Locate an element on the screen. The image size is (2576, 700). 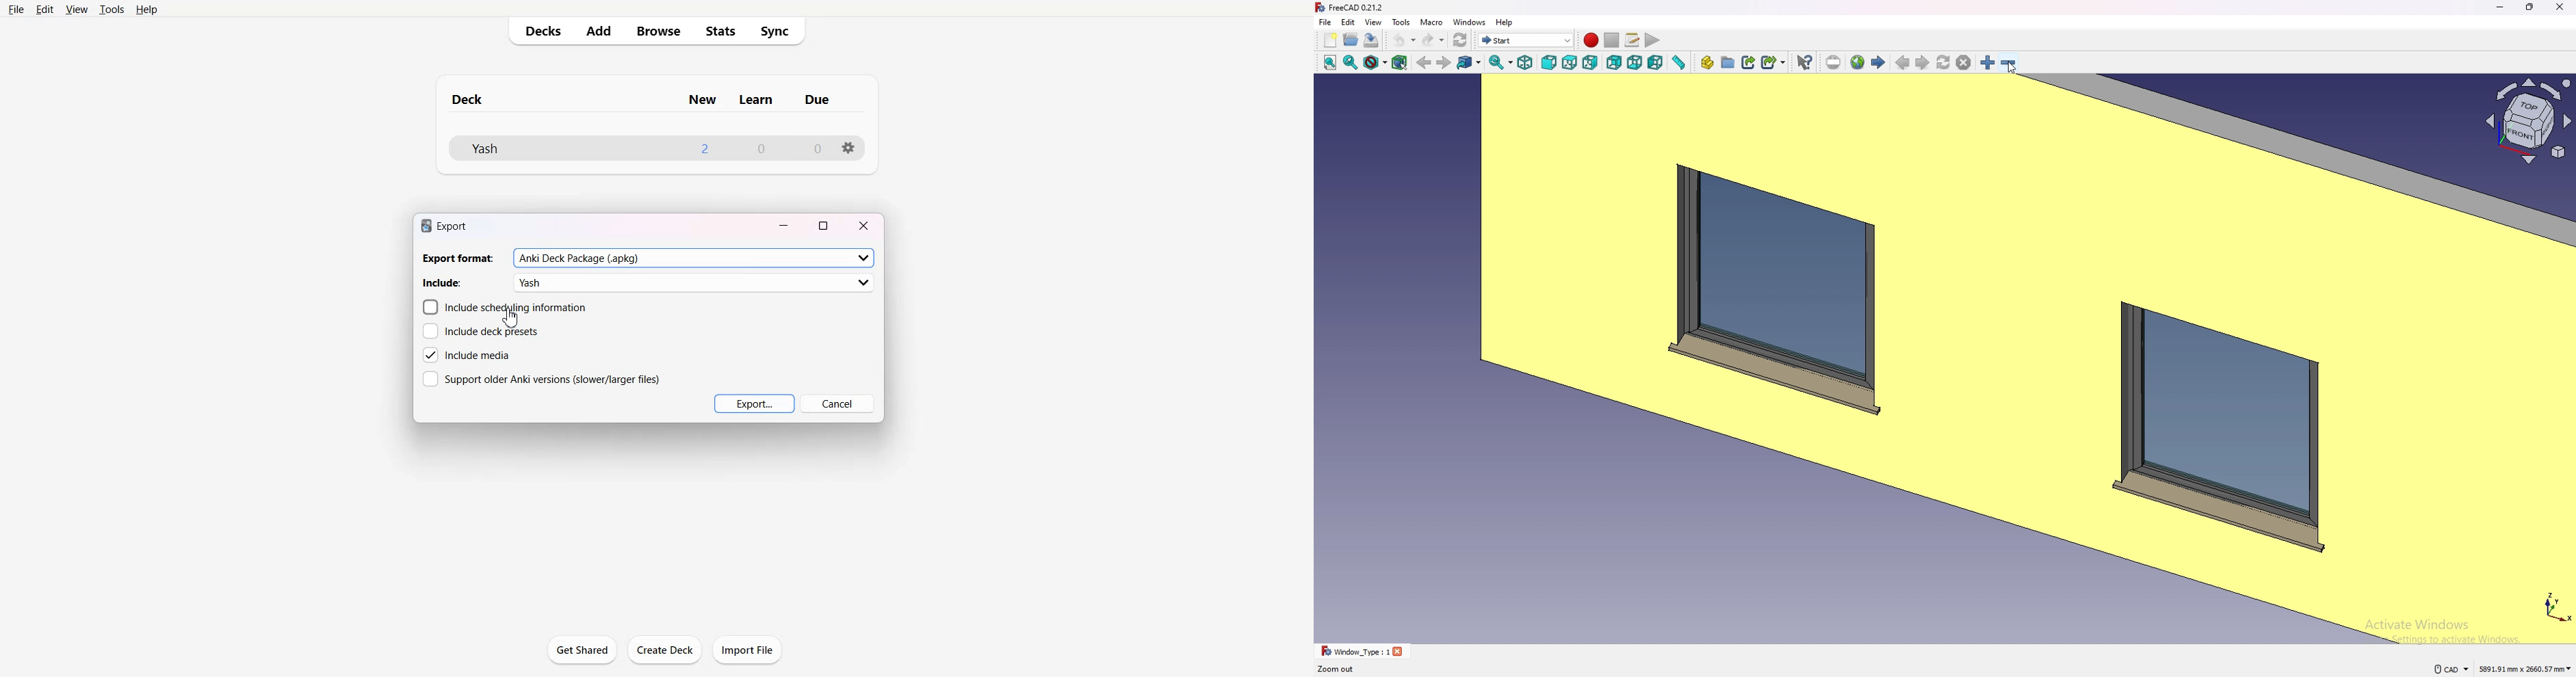
View is located at coordinates (77, 10).